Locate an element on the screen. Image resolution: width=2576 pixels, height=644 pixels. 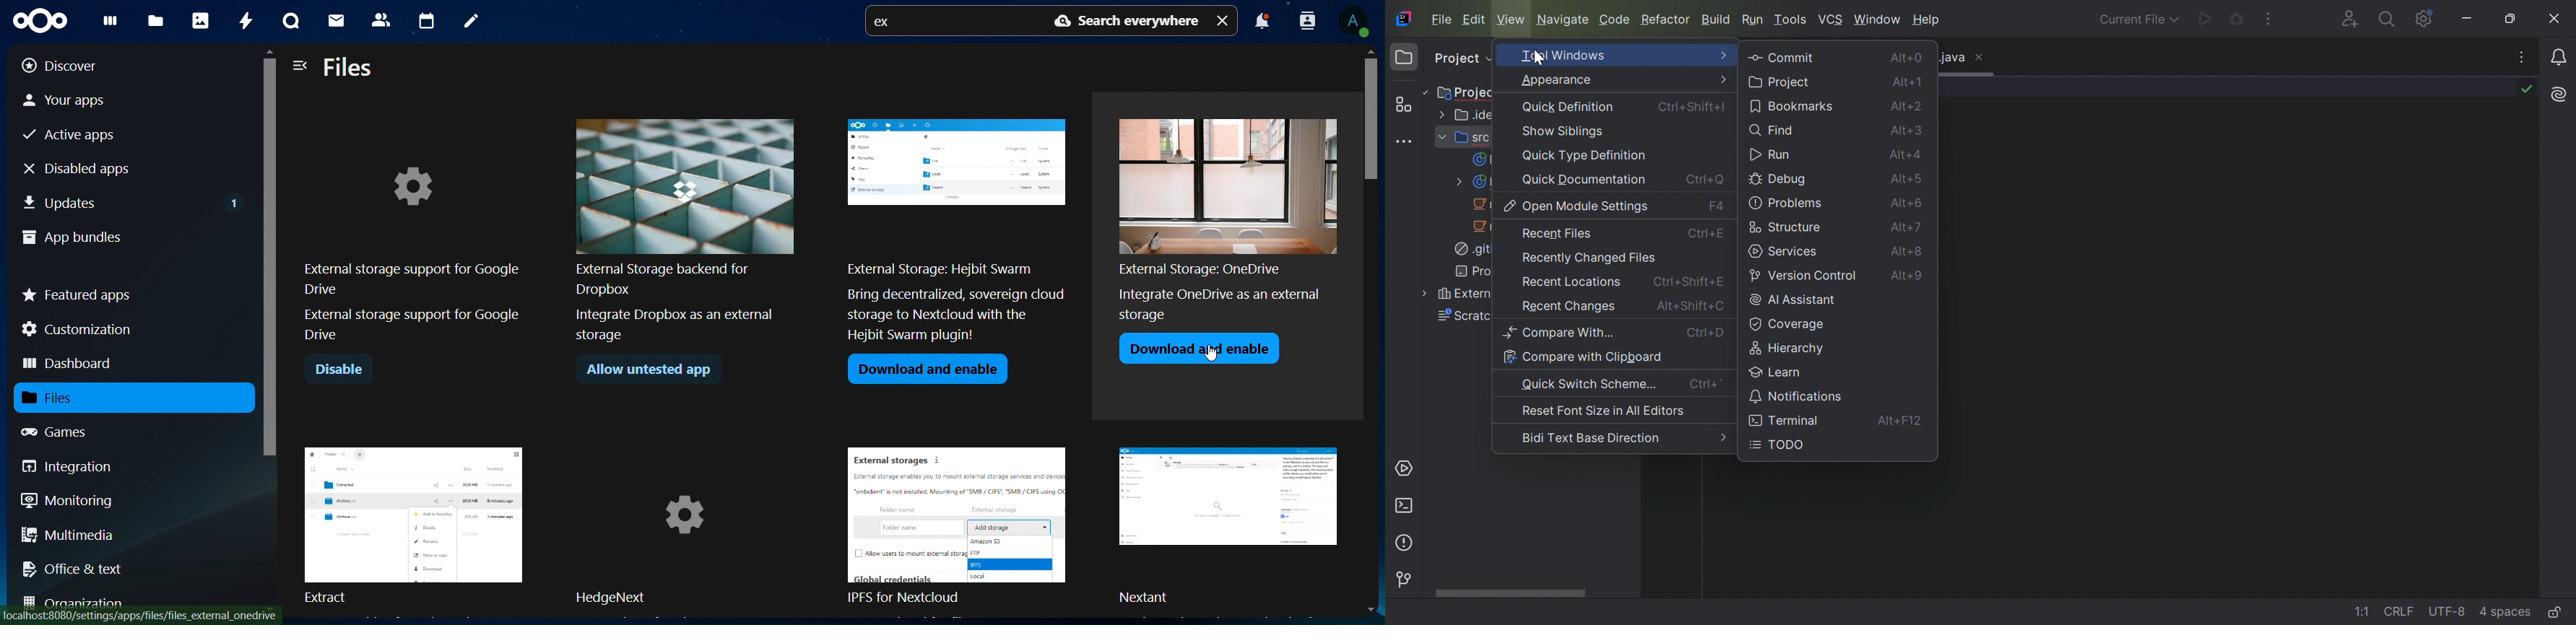
icon is located at coordinates (46, 21).